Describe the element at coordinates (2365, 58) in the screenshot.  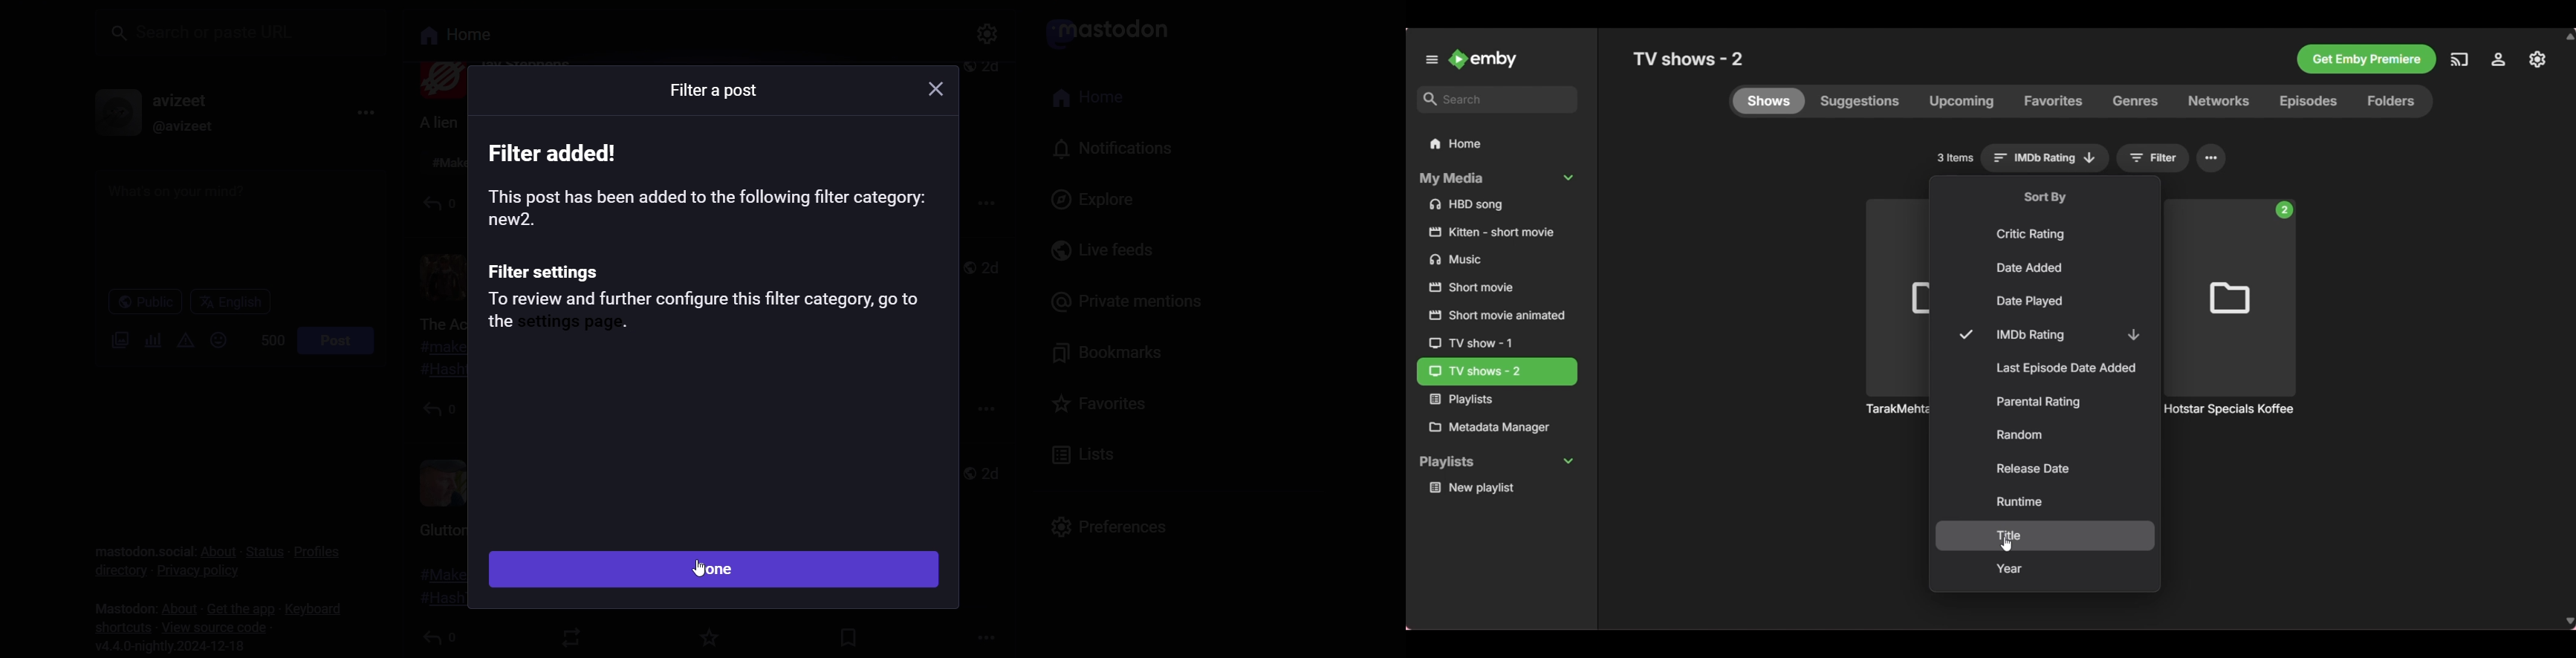
I see `` at that location.